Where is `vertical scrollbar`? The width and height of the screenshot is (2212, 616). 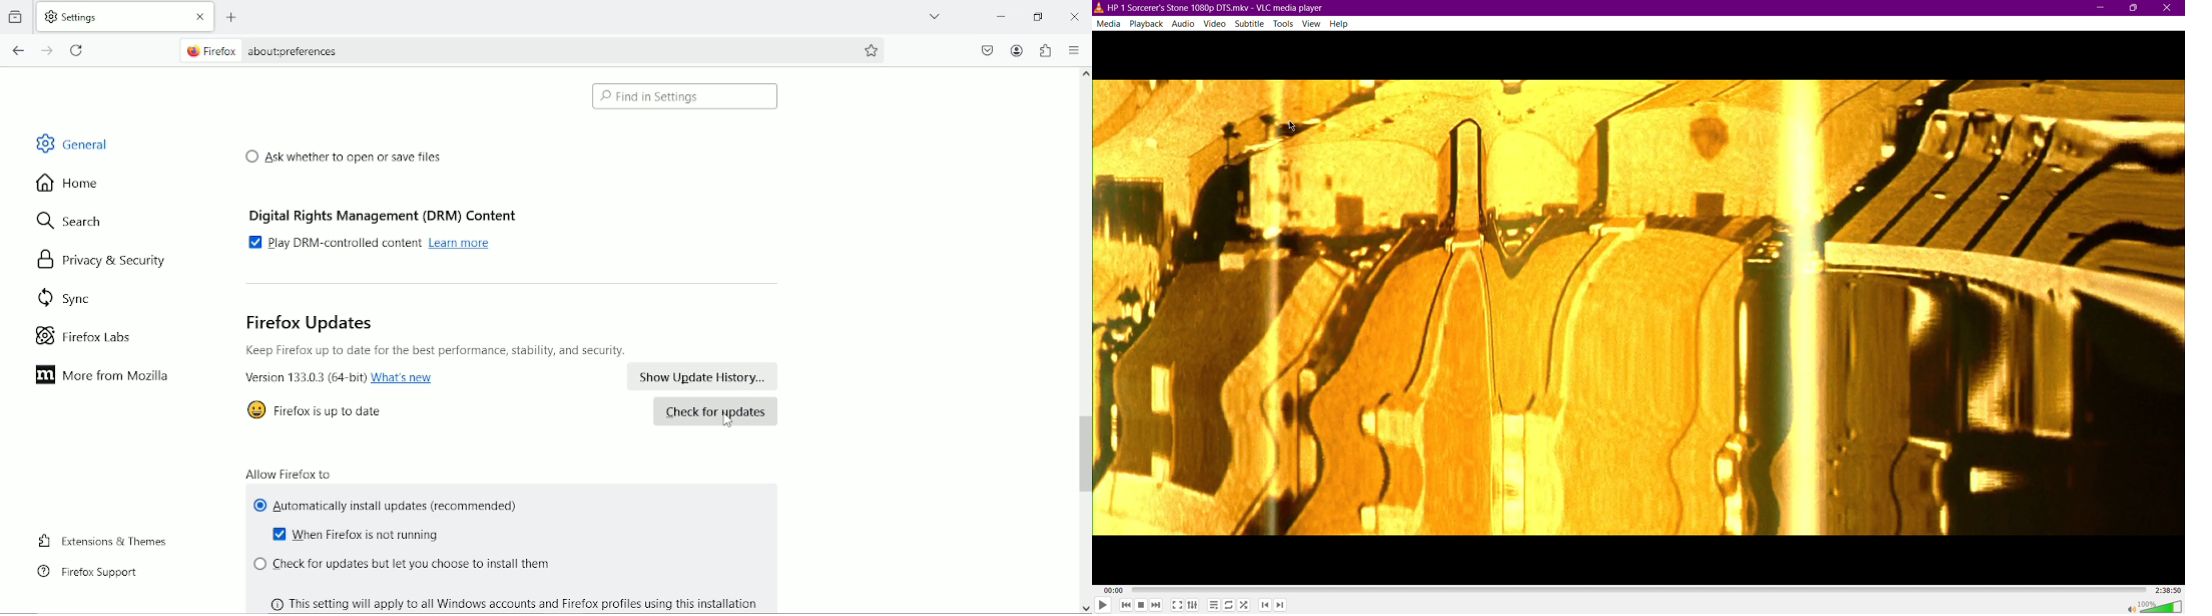 vertical scrollbar is located at coordinates (1084, 450).